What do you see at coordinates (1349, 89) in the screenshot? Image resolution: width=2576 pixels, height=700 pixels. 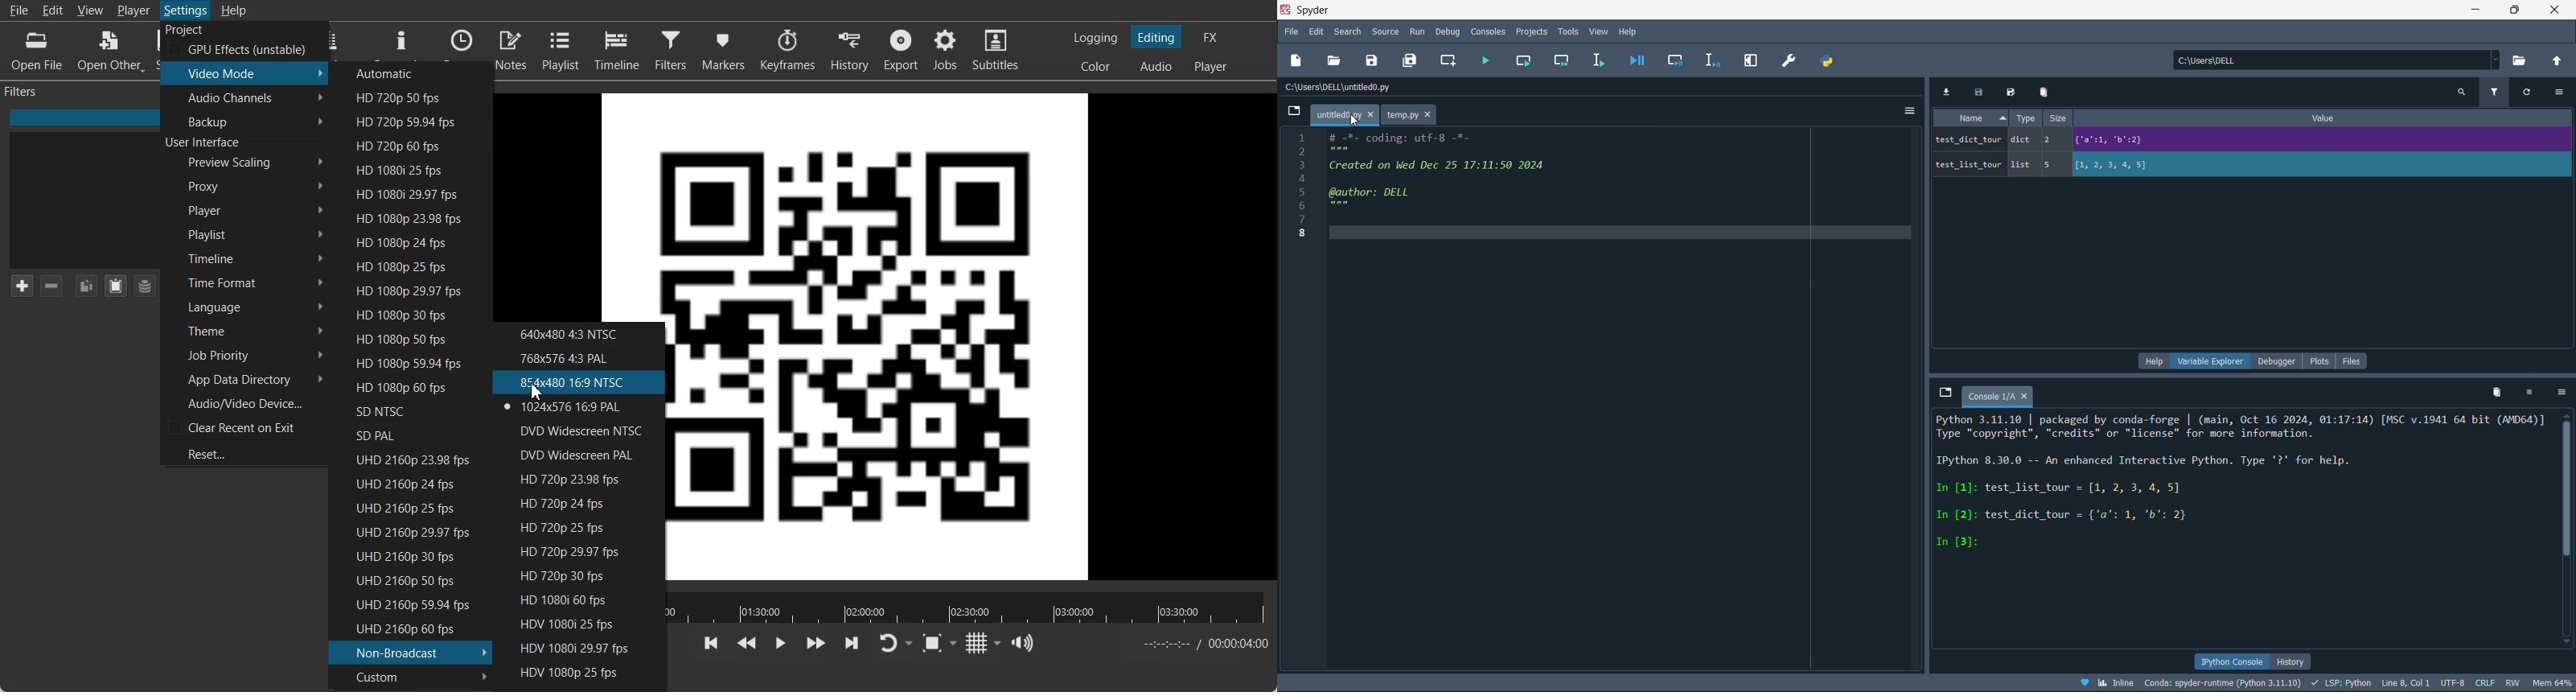 I see `C:\Users\DELL\untitled0.py` at bounding box center [1349, 89].